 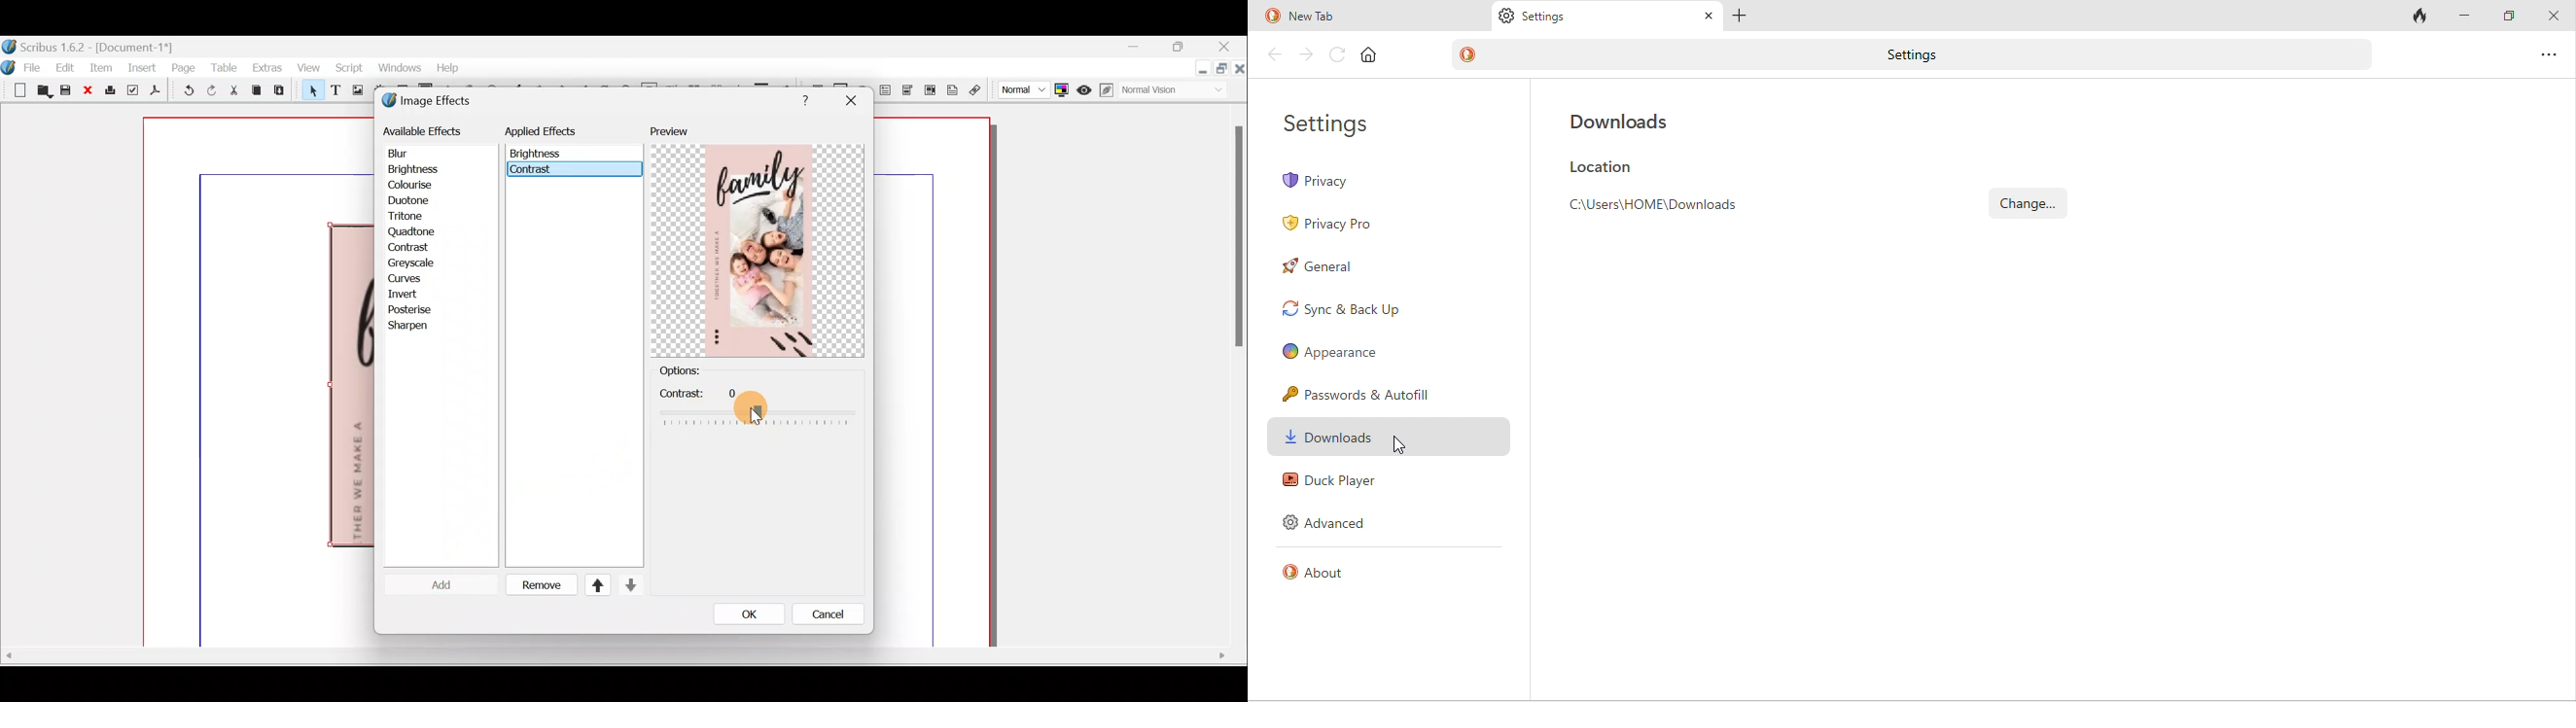 I want to click on duck duck go logo, so click(x=1481, y=58).